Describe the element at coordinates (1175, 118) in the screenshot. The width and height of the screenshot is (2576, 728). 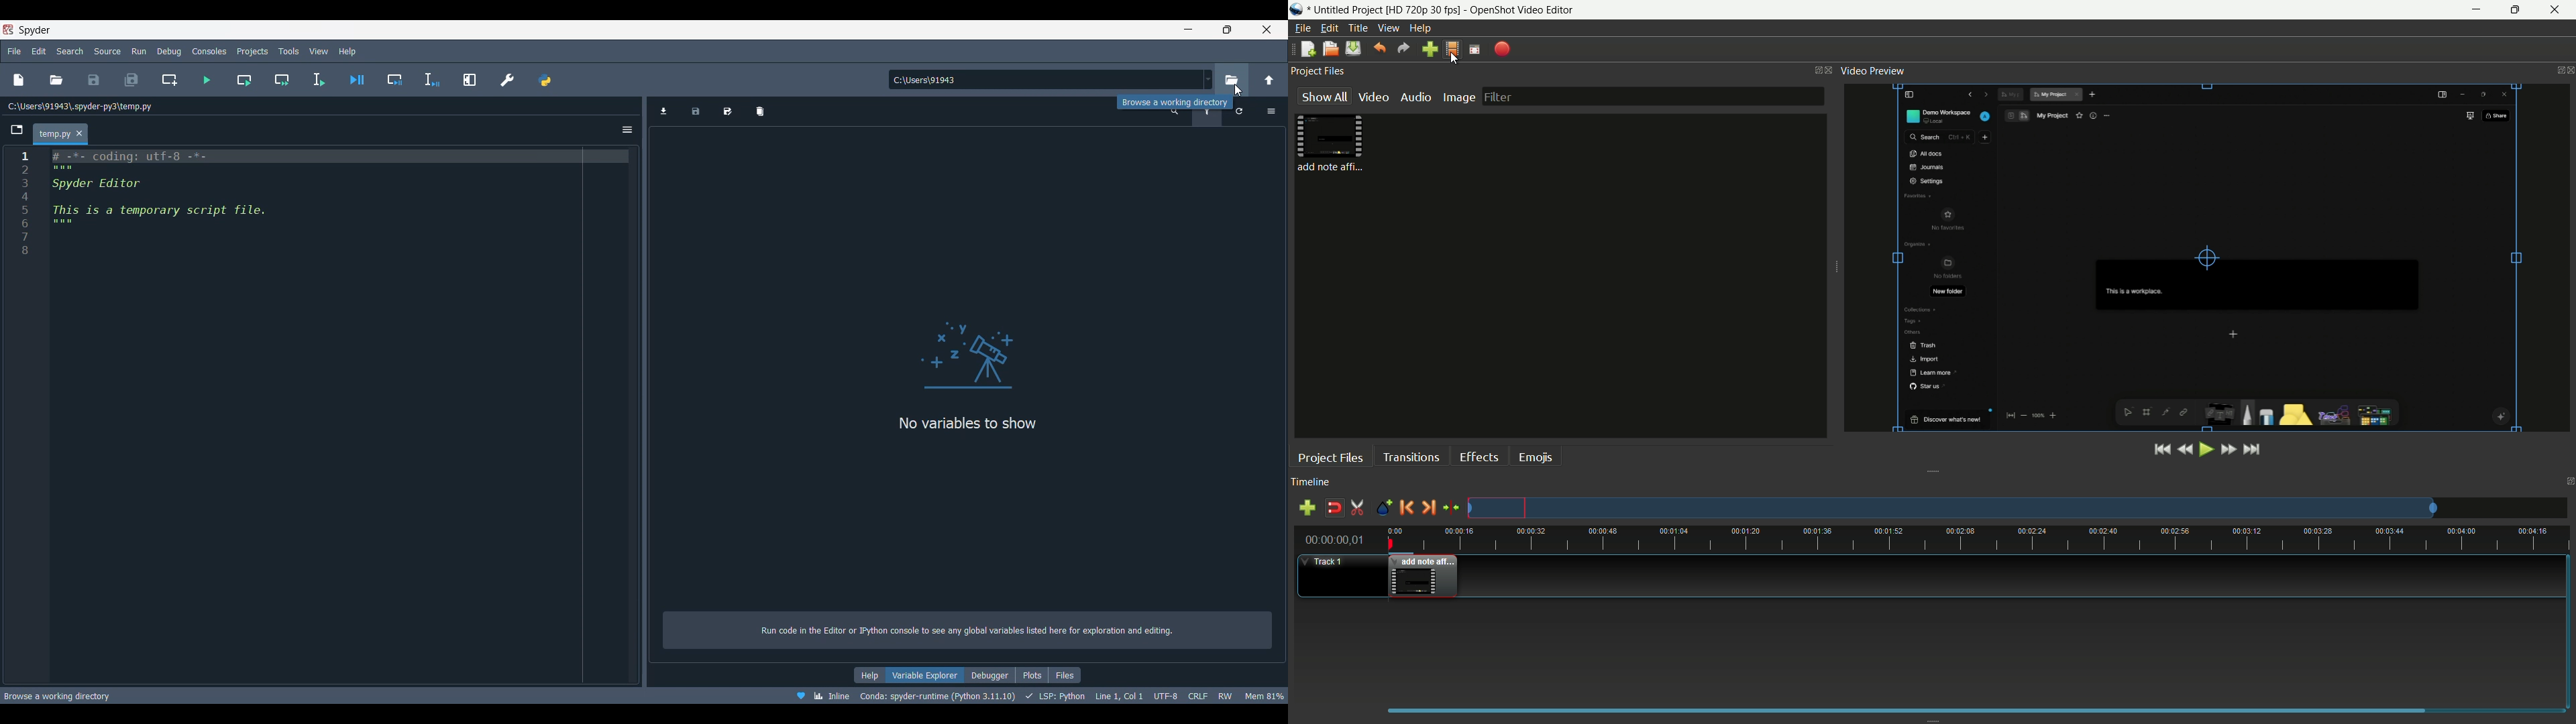
I see `Search variable by names and types` at that location.